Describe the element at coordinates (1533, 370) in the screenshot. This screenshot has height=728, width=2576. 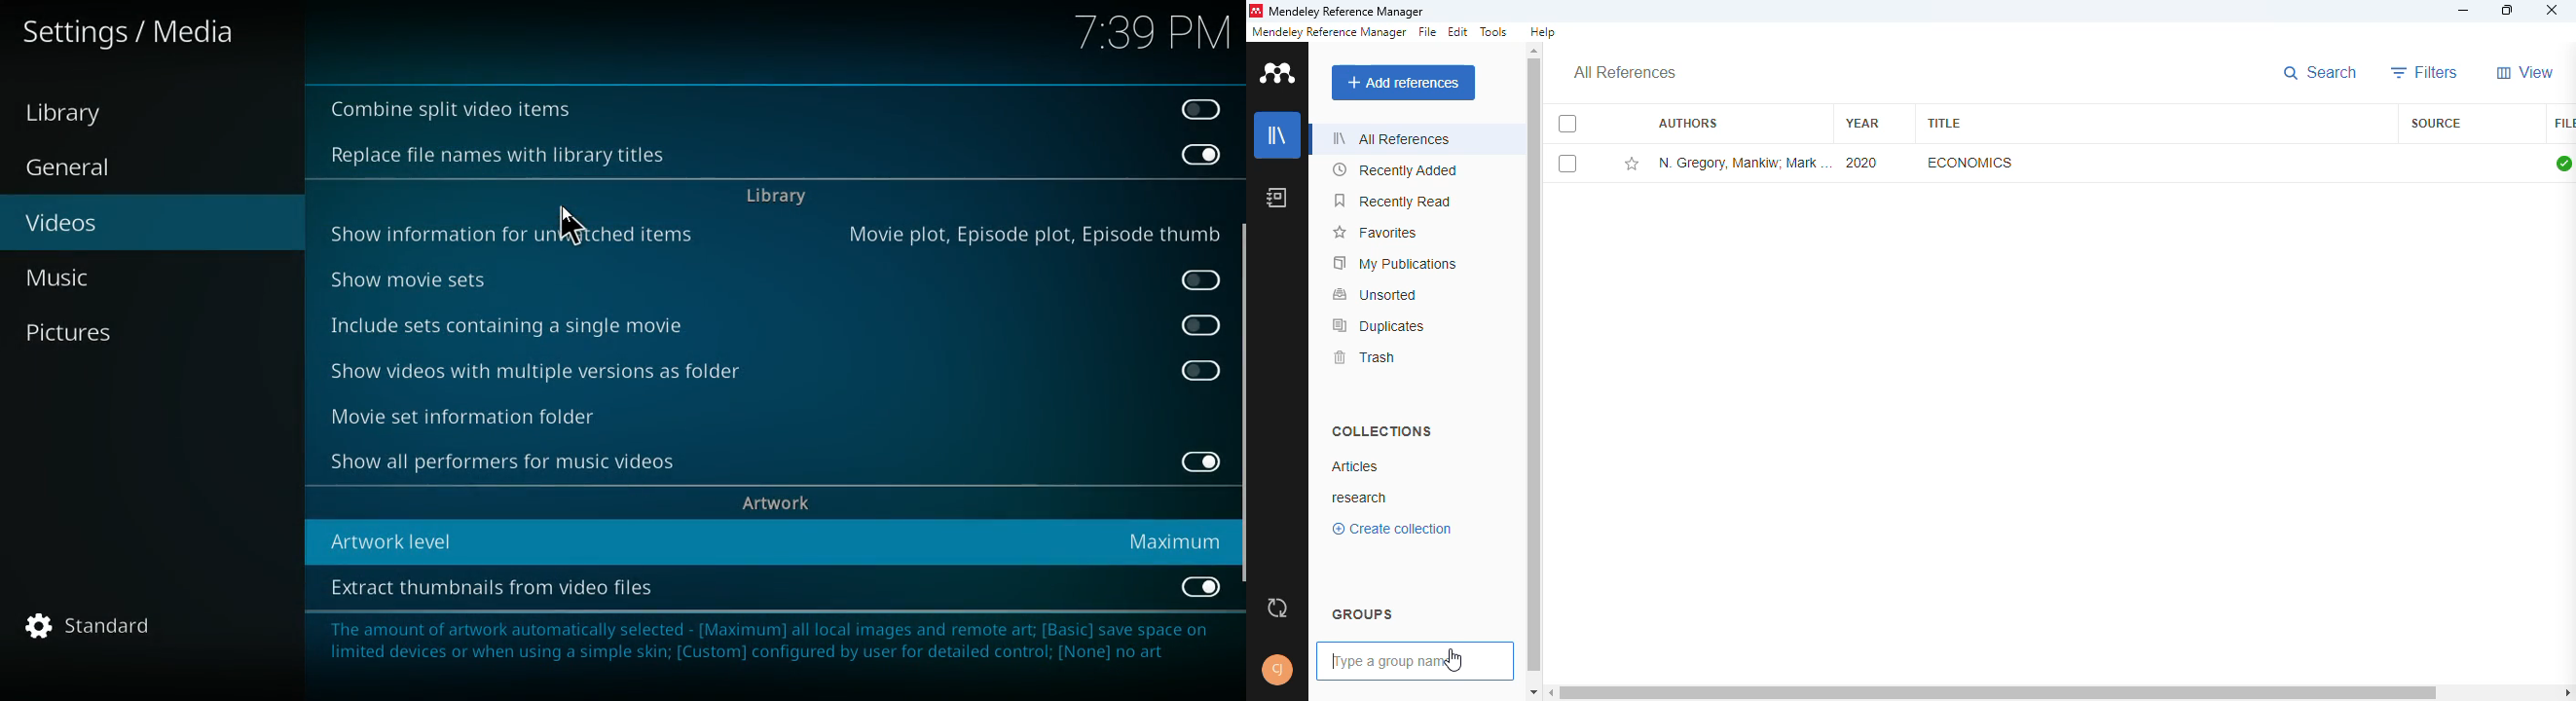
I see `vertical scroll bar` at that location.